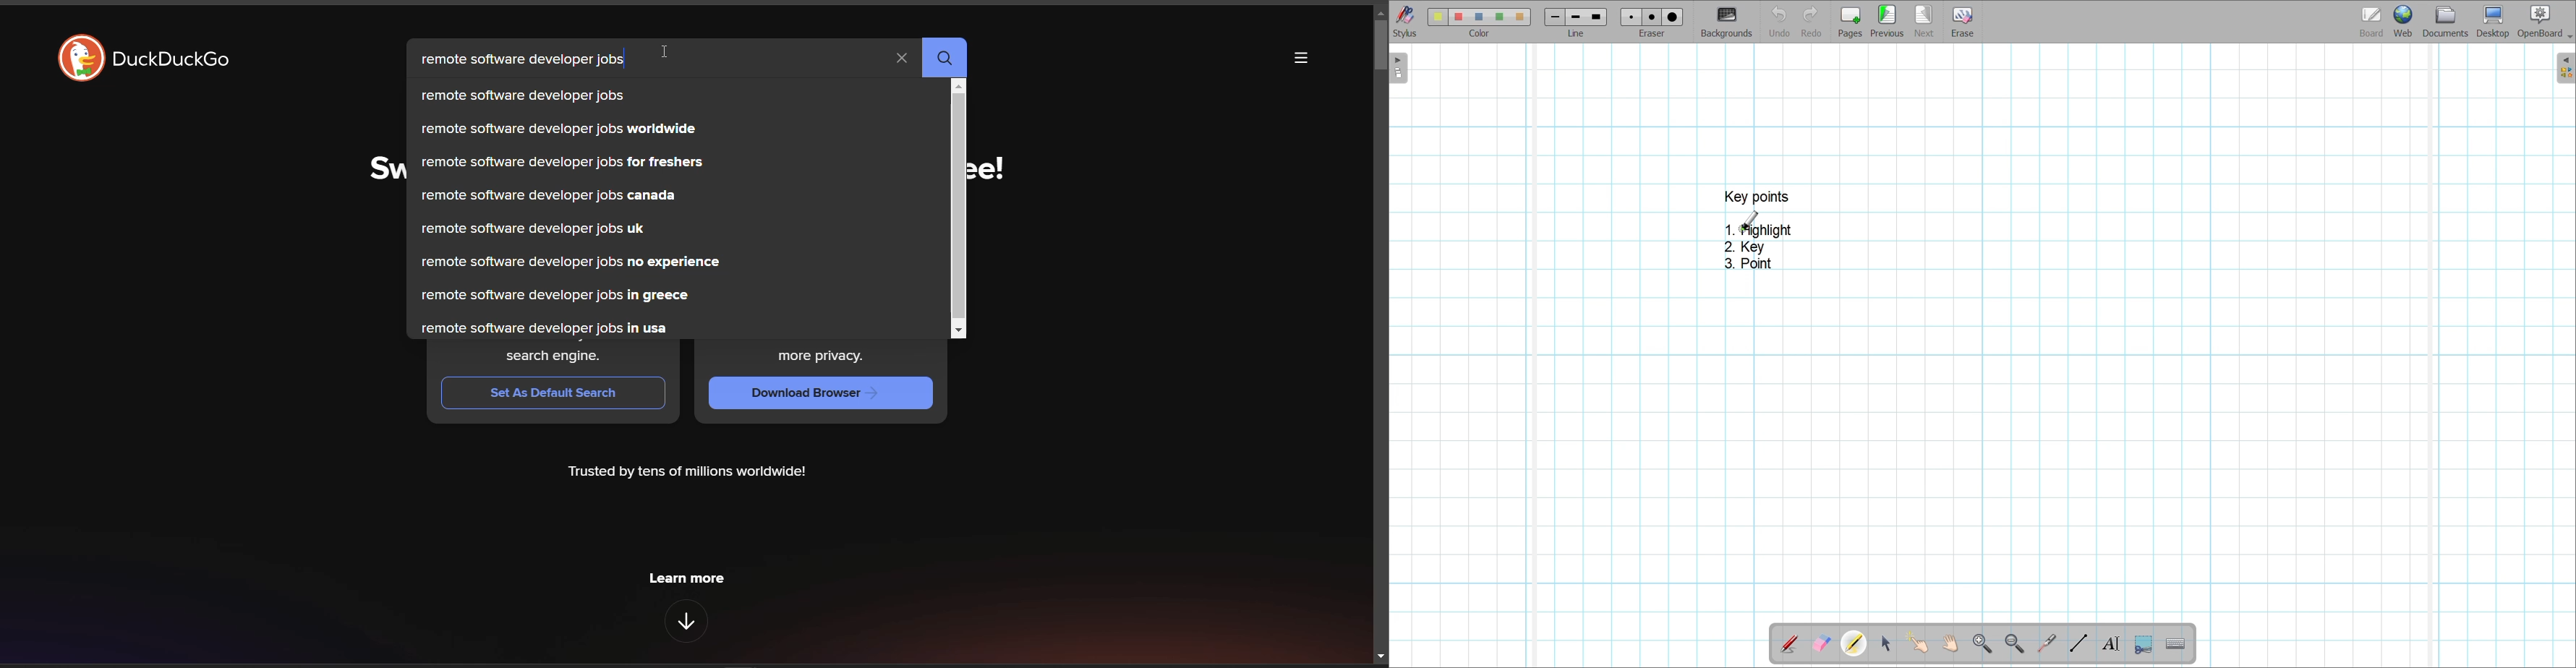  What do you see at coordinates (1850, 22) in the screenshot?
I see `Add page` at bounding box center [1850, 22].